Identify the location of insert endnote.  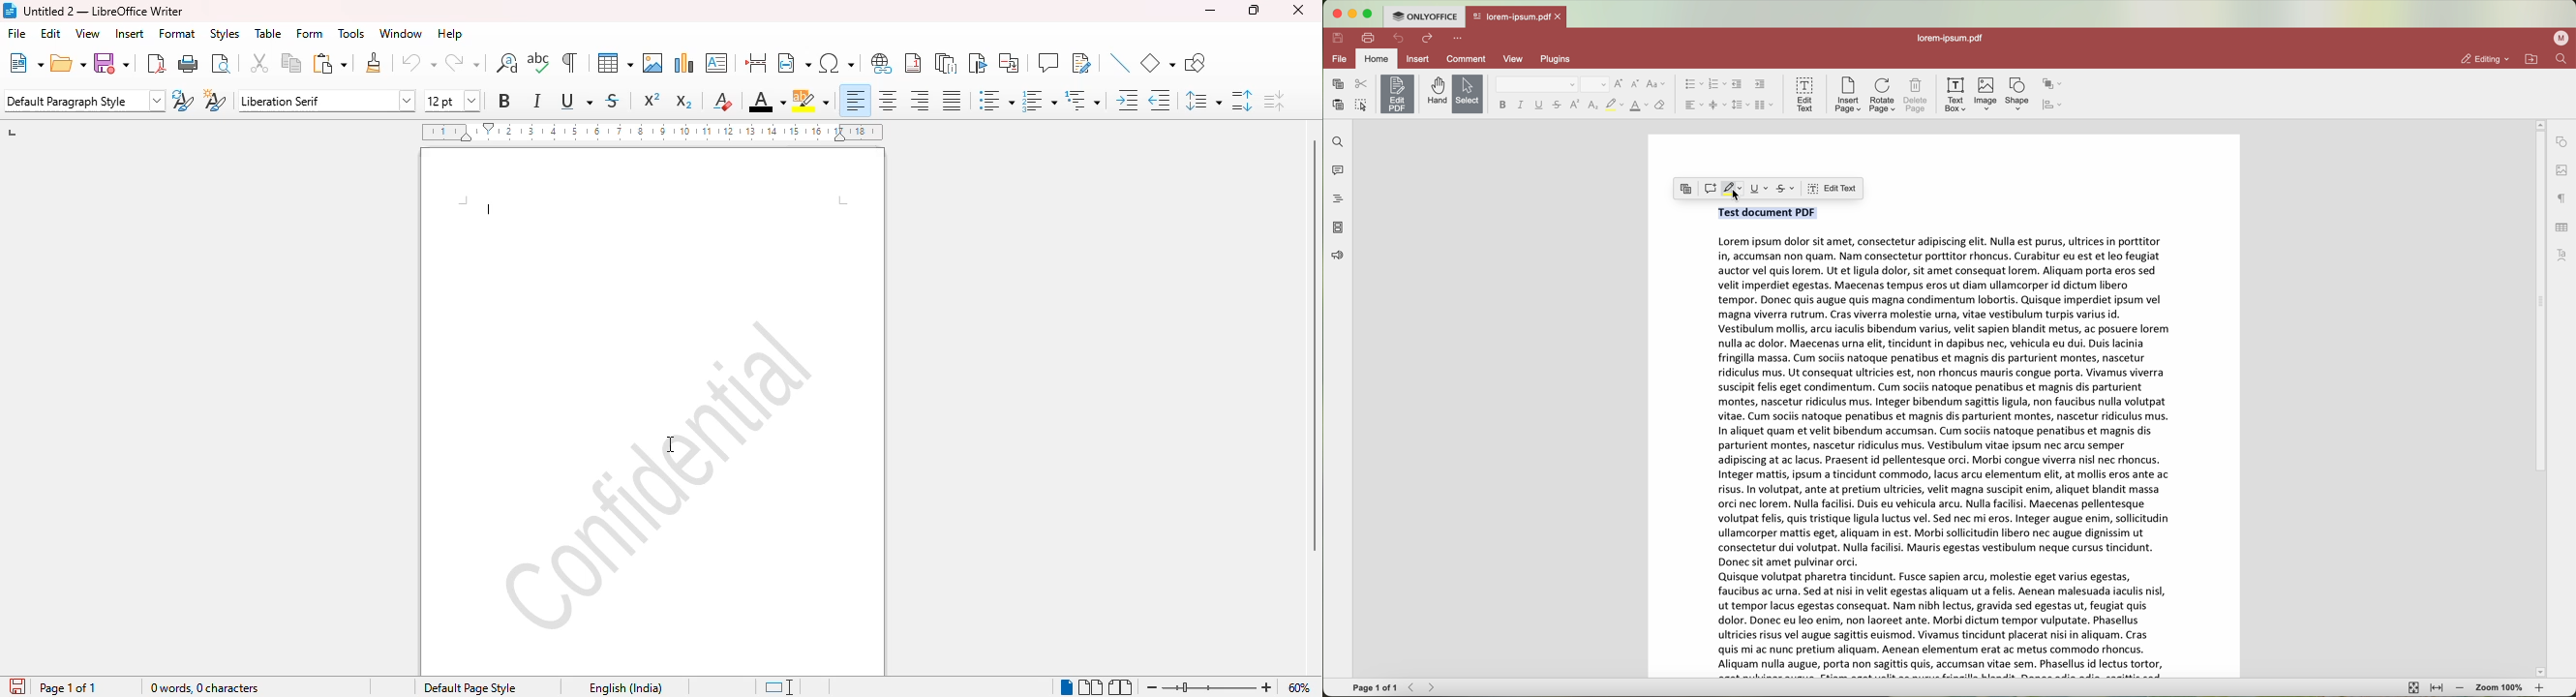
(946, 63).